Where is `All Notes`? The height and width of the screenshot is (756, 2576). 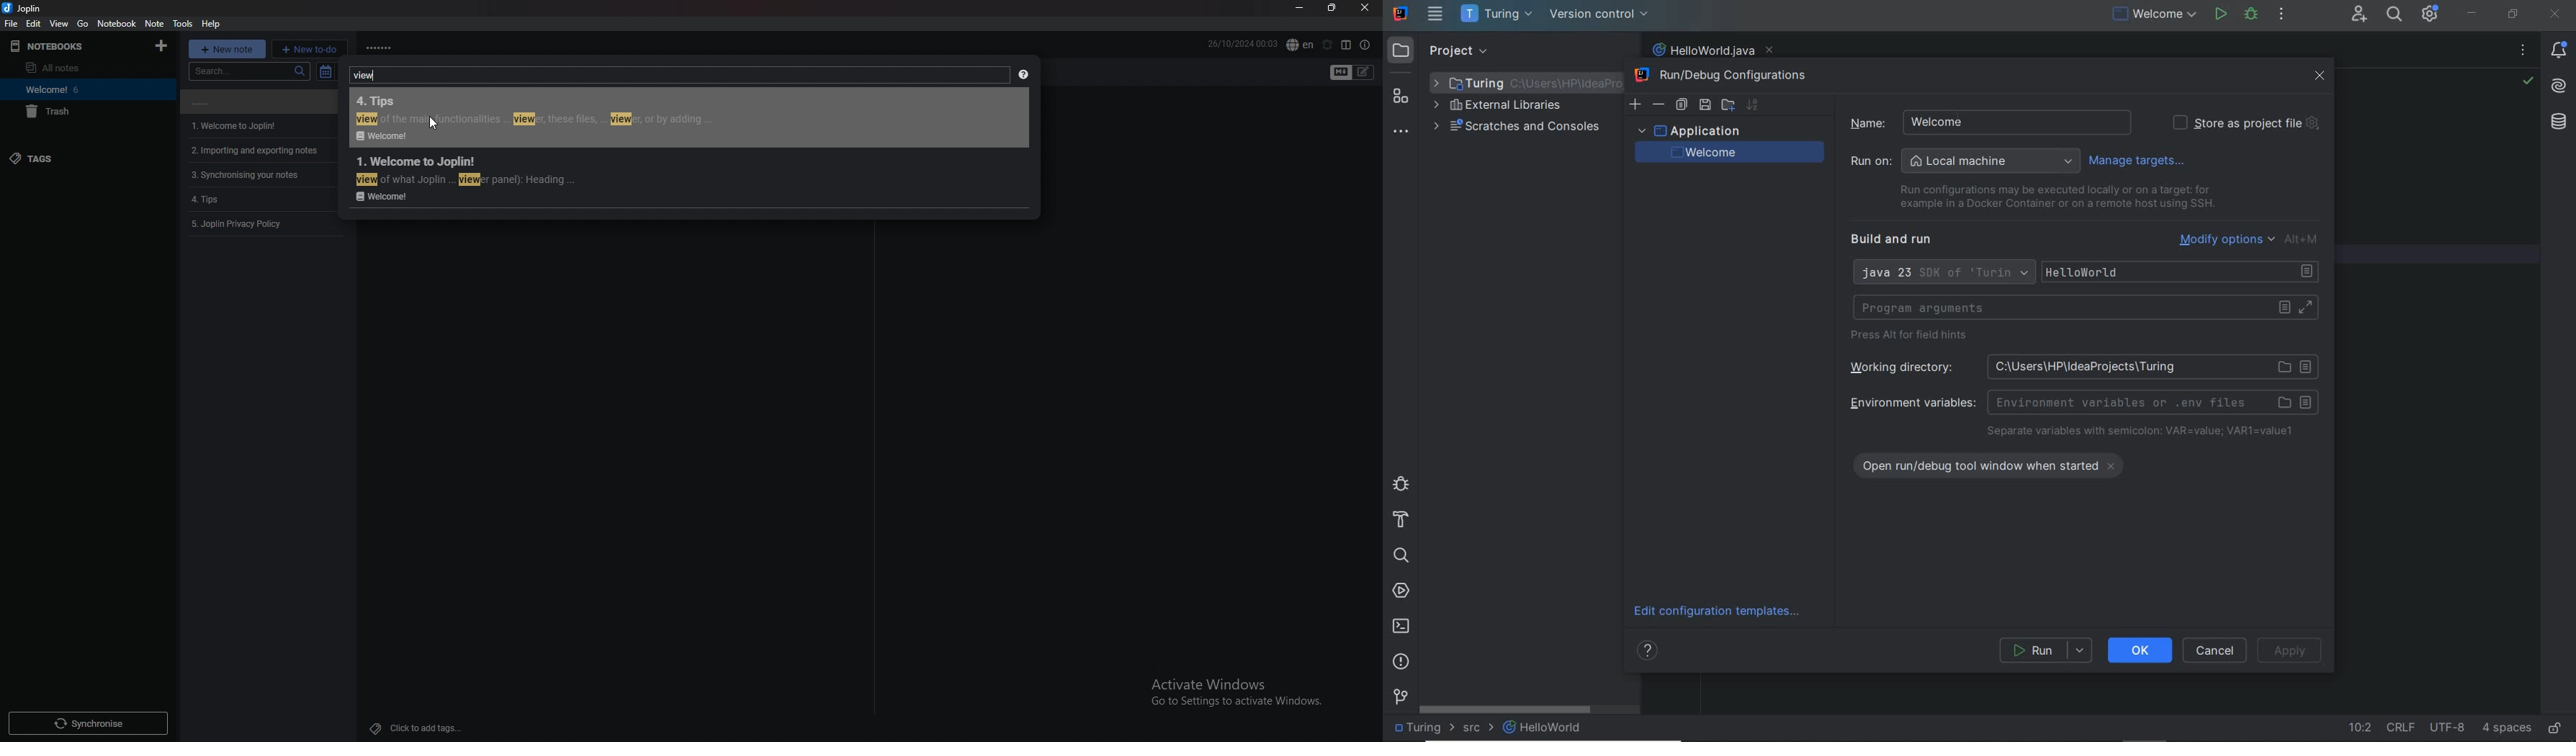
All Notes is located at coordinates (63, 68).